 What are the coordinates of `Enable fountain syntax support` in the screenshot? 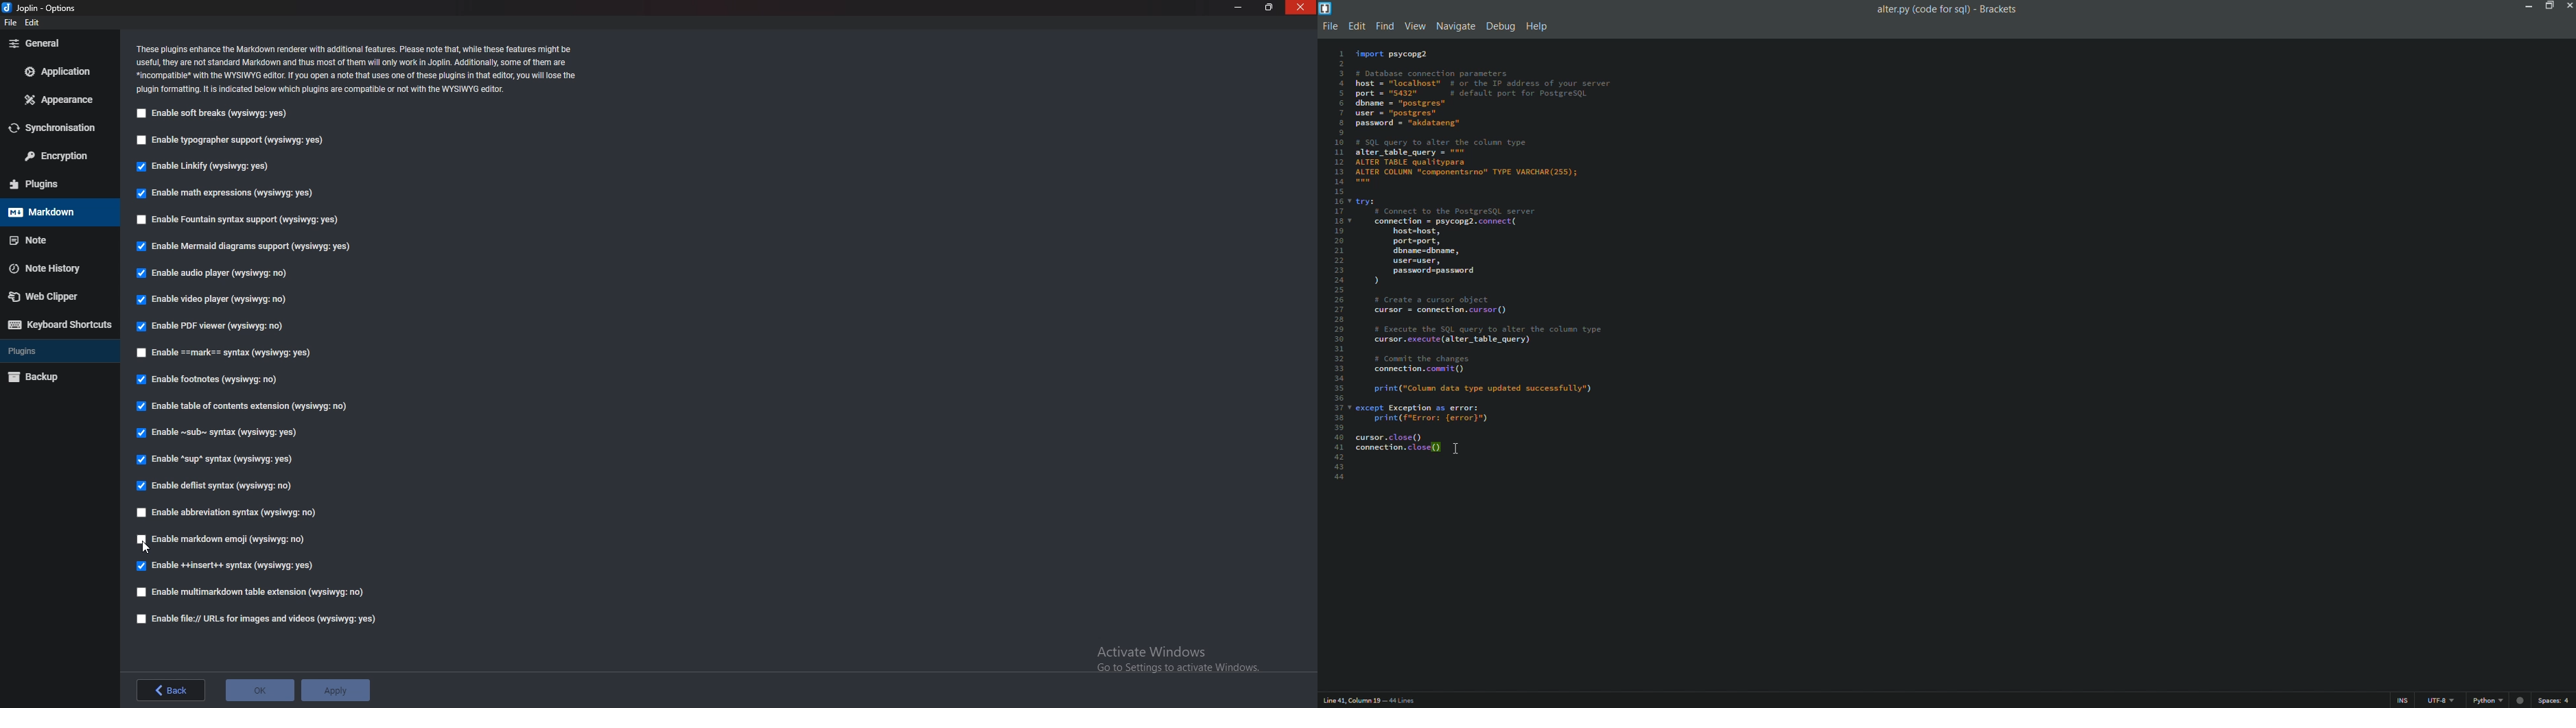 It's located at (240, 219).